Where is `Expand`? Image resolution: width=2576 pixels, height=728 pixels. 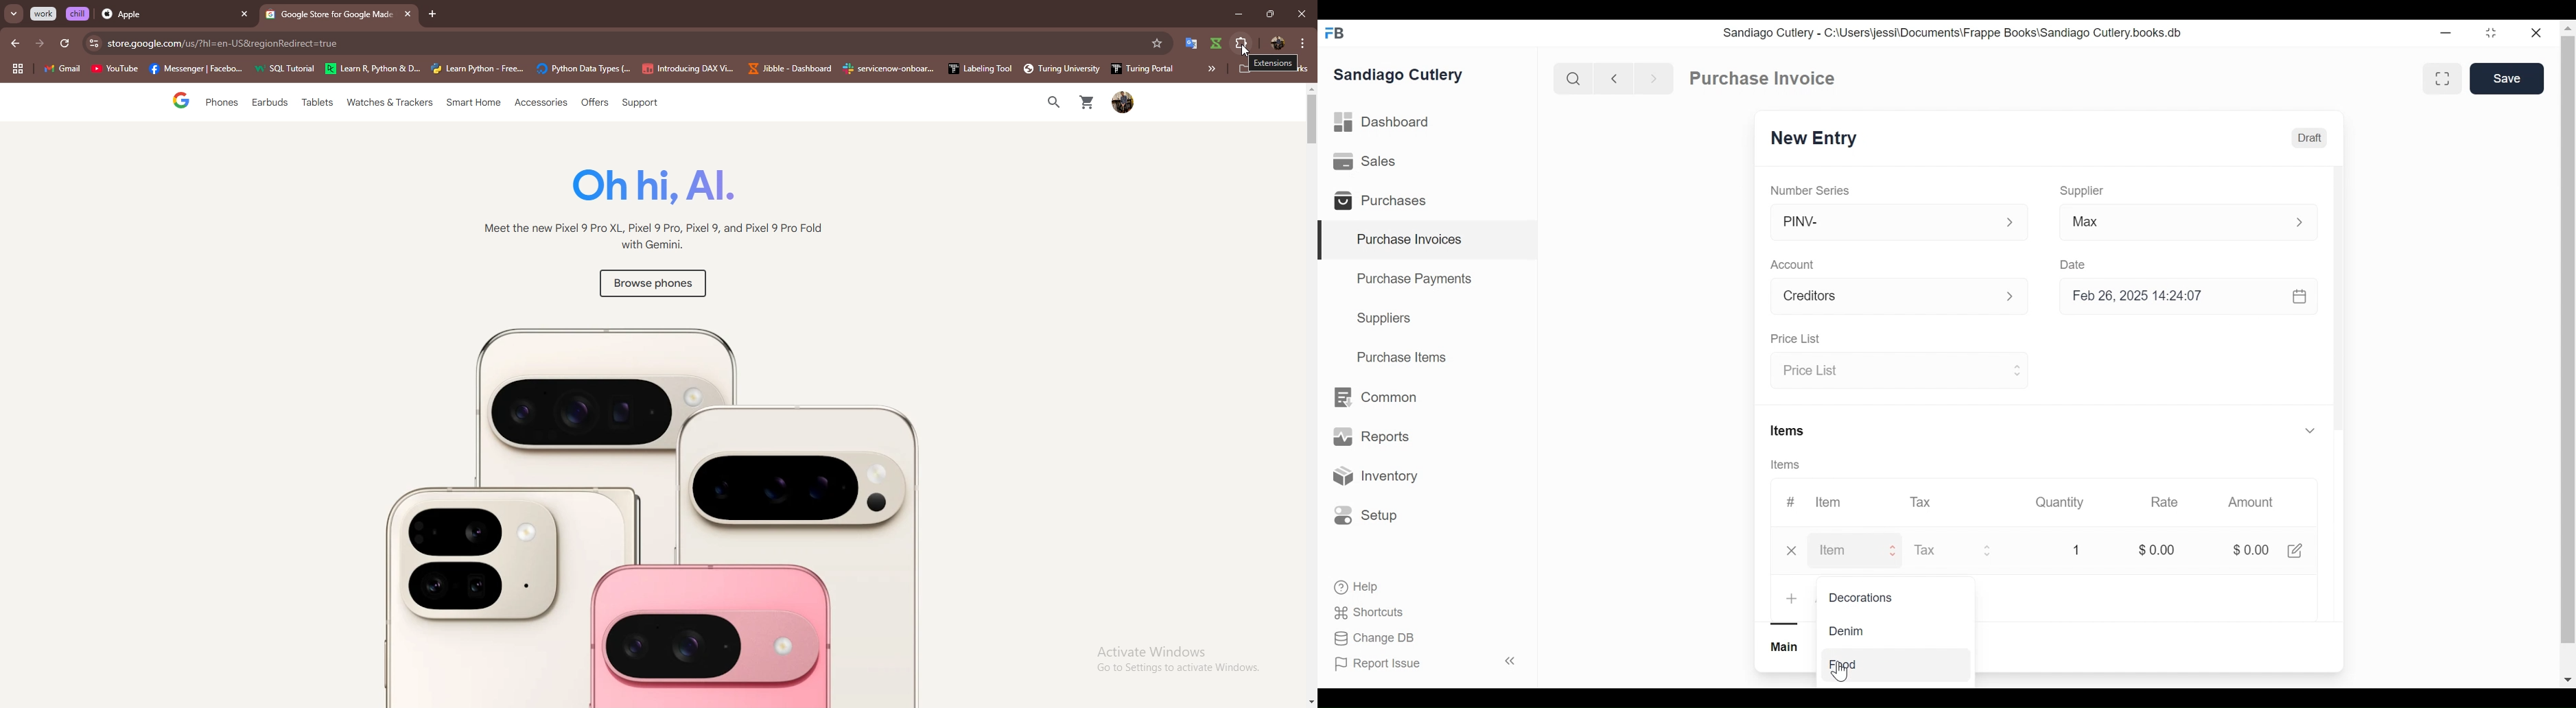 Expand is located at coordinates (2018, 370).